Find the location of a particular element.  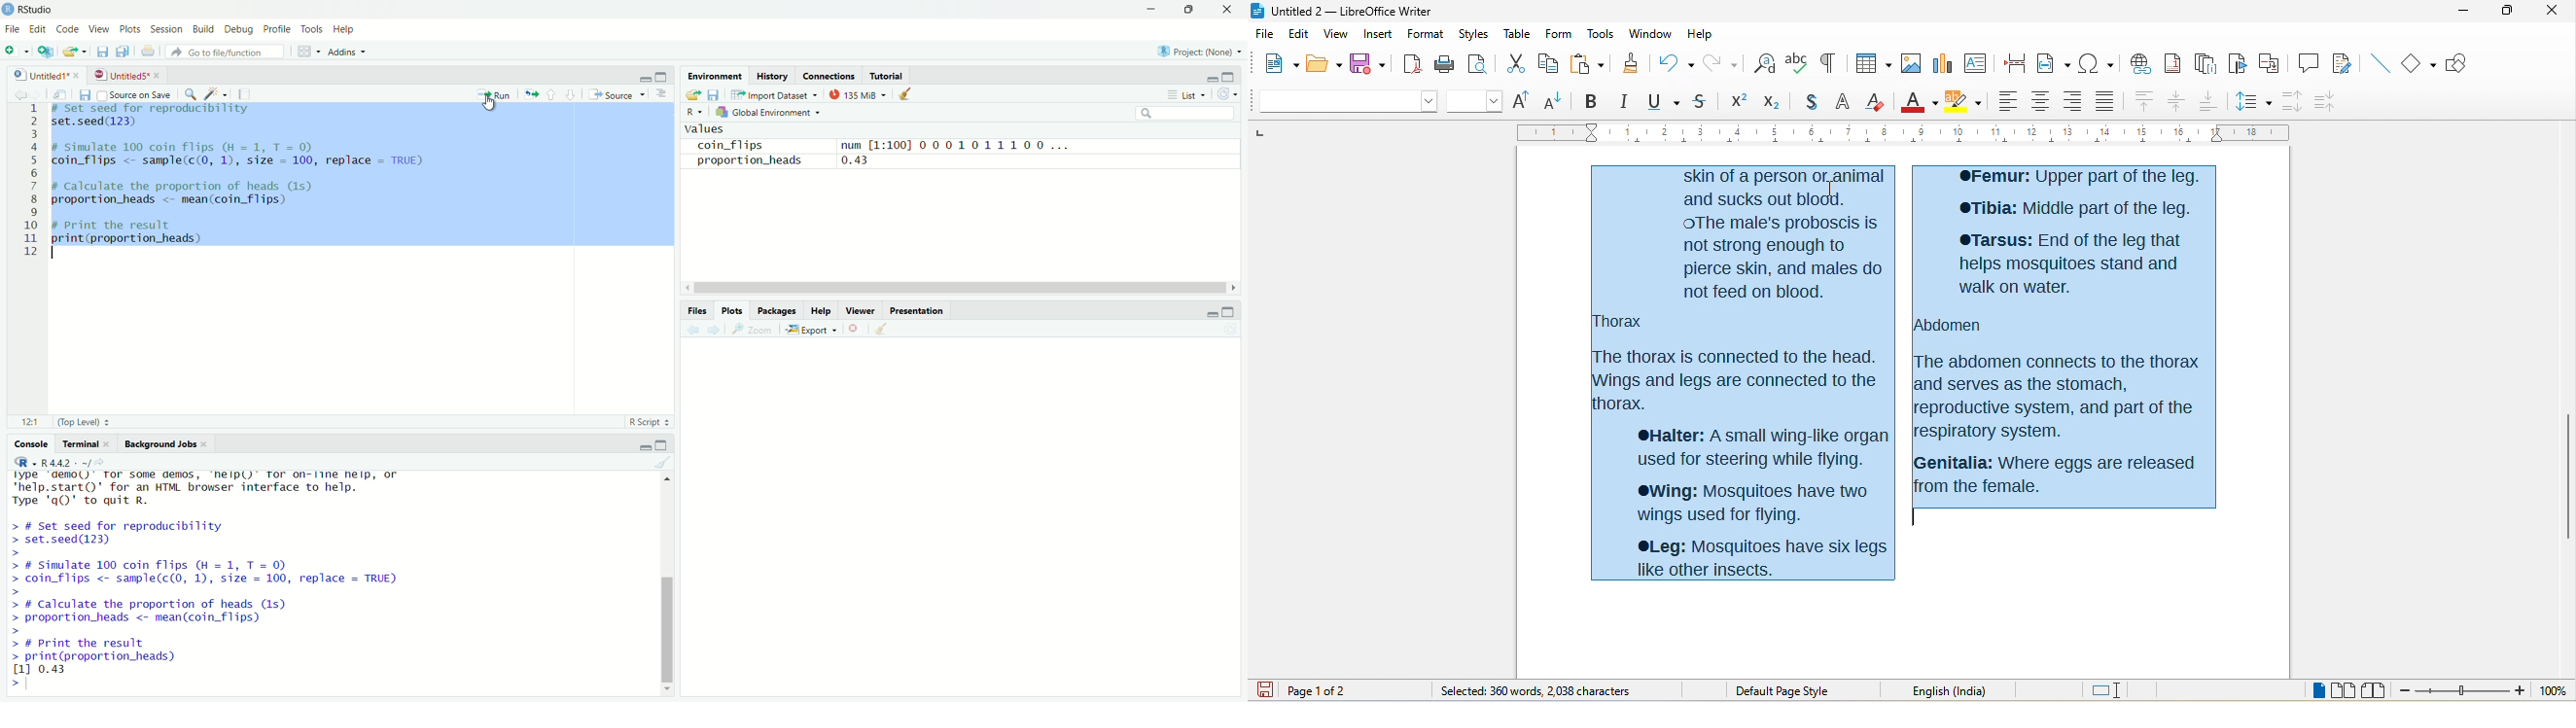

save current document is located at coordinates (84, 94).